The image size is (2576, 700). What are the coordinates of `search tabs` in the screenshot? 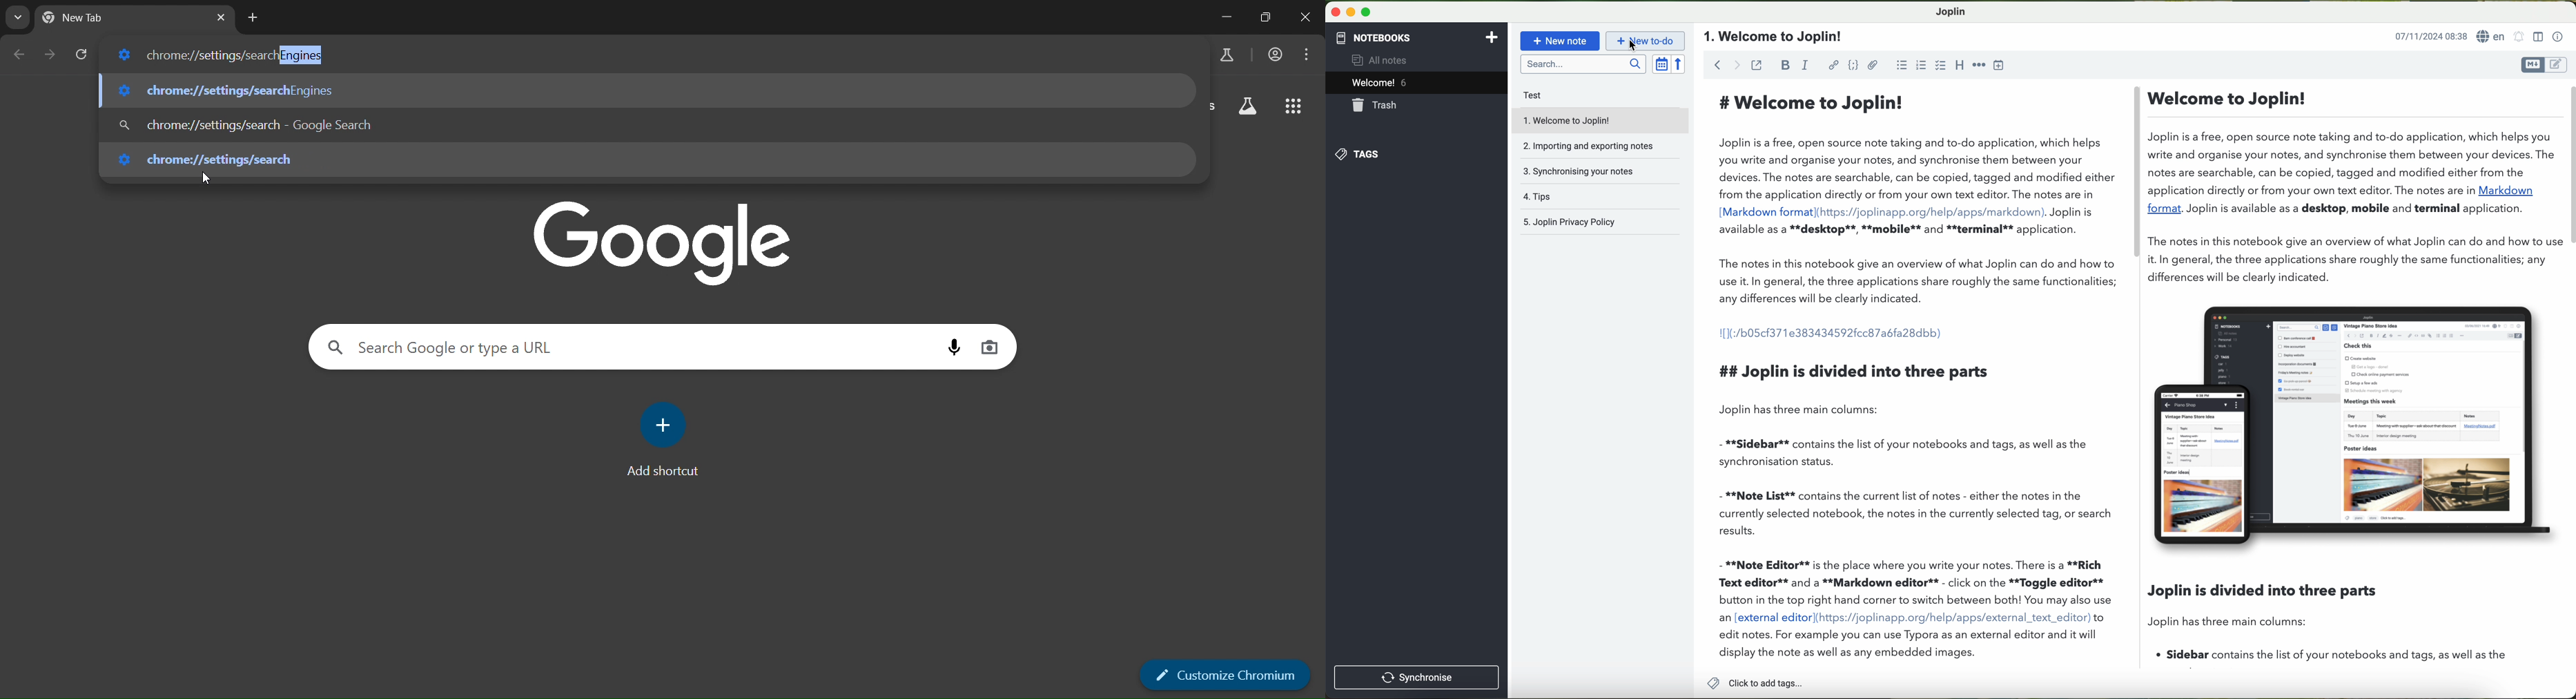 It's located at (17, 20).